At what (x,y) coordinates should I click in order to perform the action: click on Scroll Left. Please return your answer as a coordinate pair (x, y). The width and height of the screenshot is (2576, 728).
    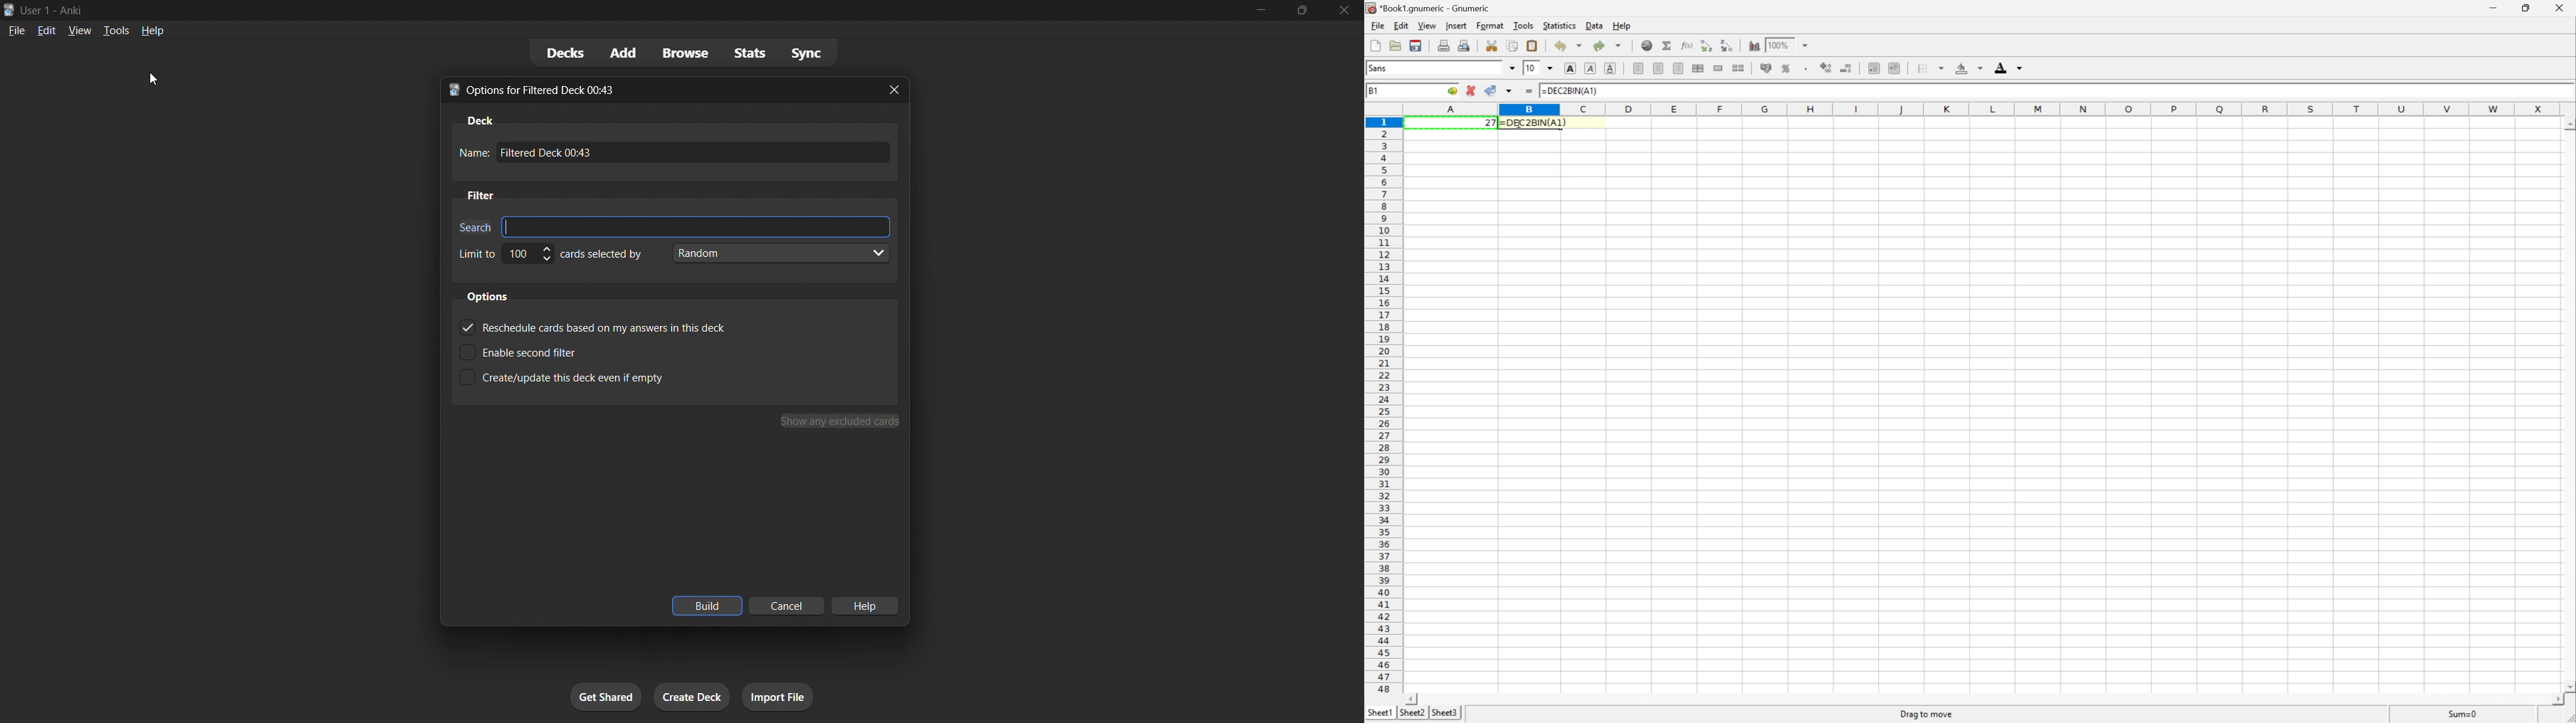
    Looking at the image, I should click on (1409, 698).